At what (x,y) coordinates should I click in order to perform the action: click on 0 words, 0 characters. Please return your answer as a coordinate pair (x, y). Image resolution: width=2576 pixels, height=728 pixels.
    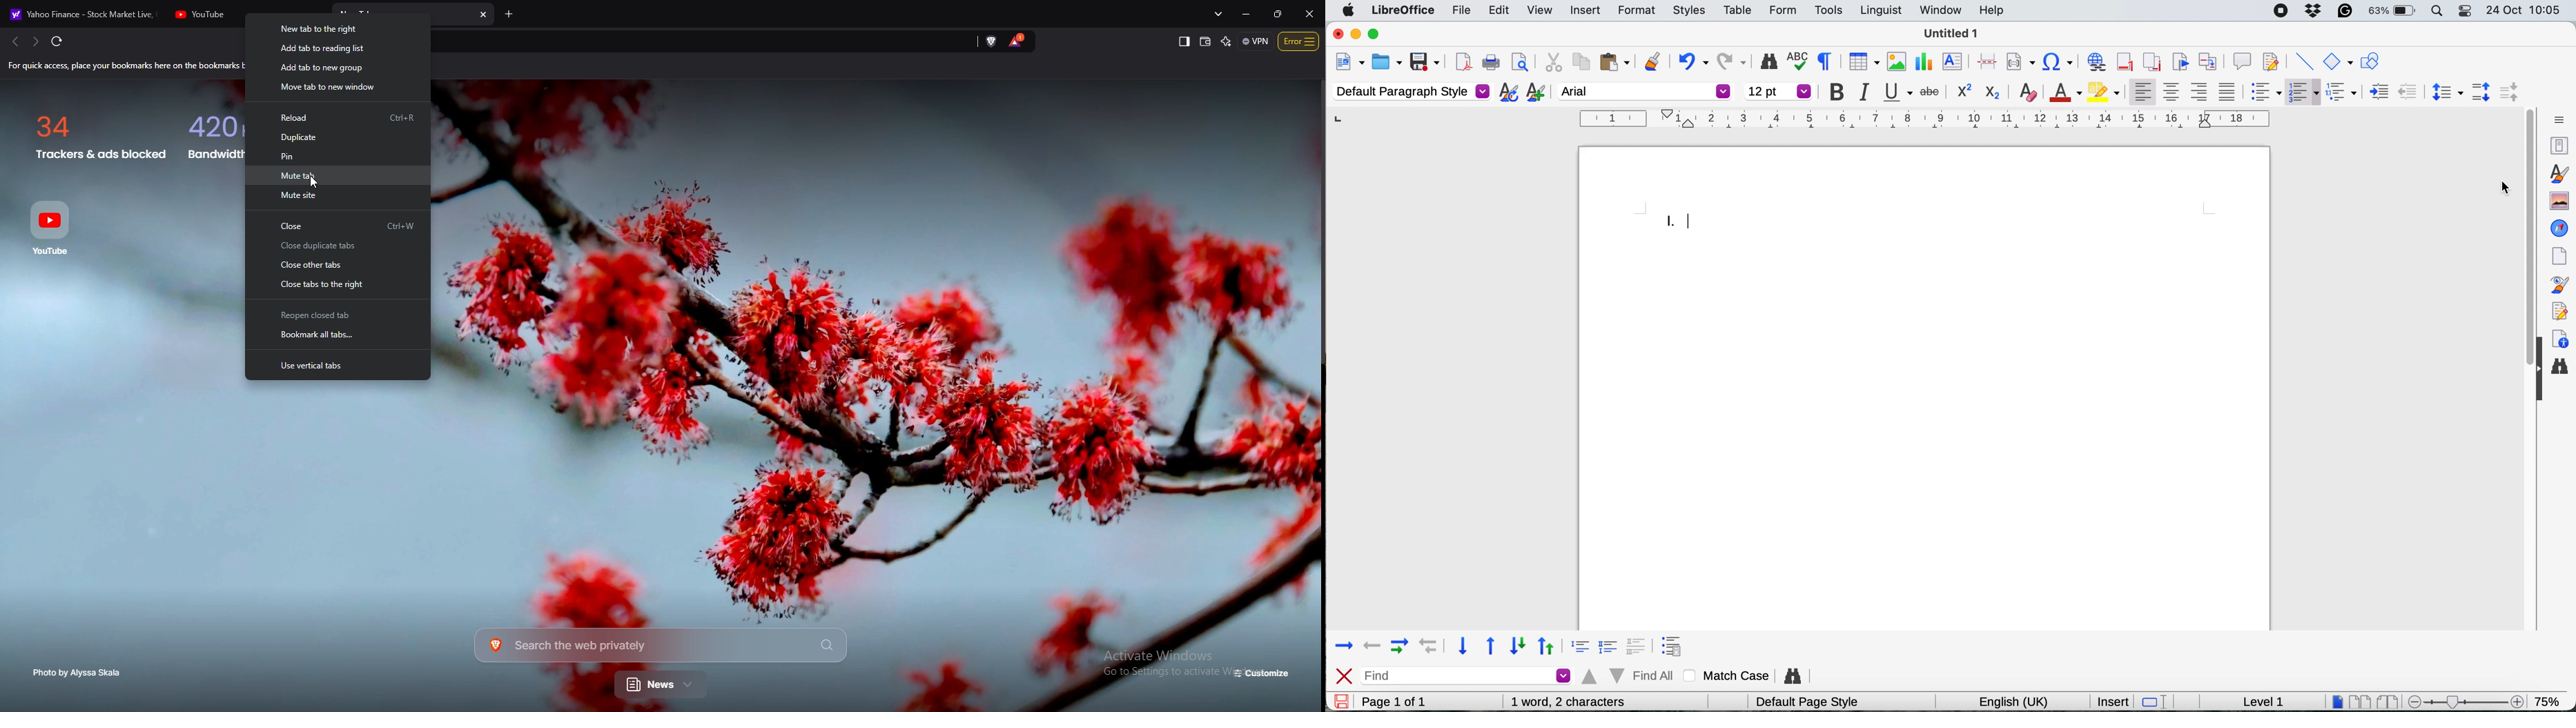
    Looking at the image, I should click on (1580, 701).